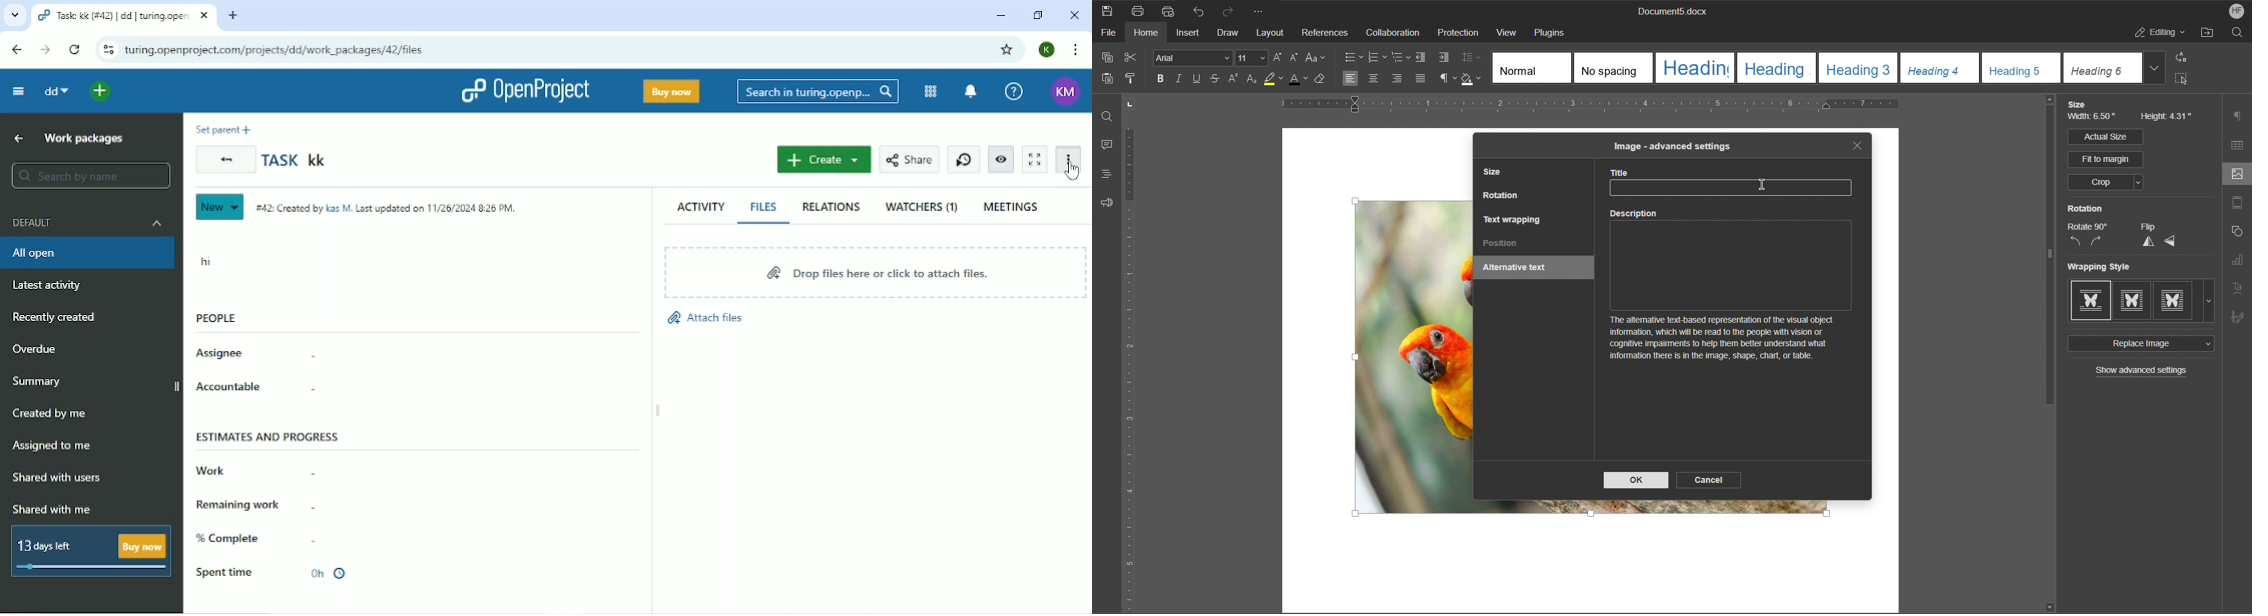  I want to click on Size, so click(2080, 105).